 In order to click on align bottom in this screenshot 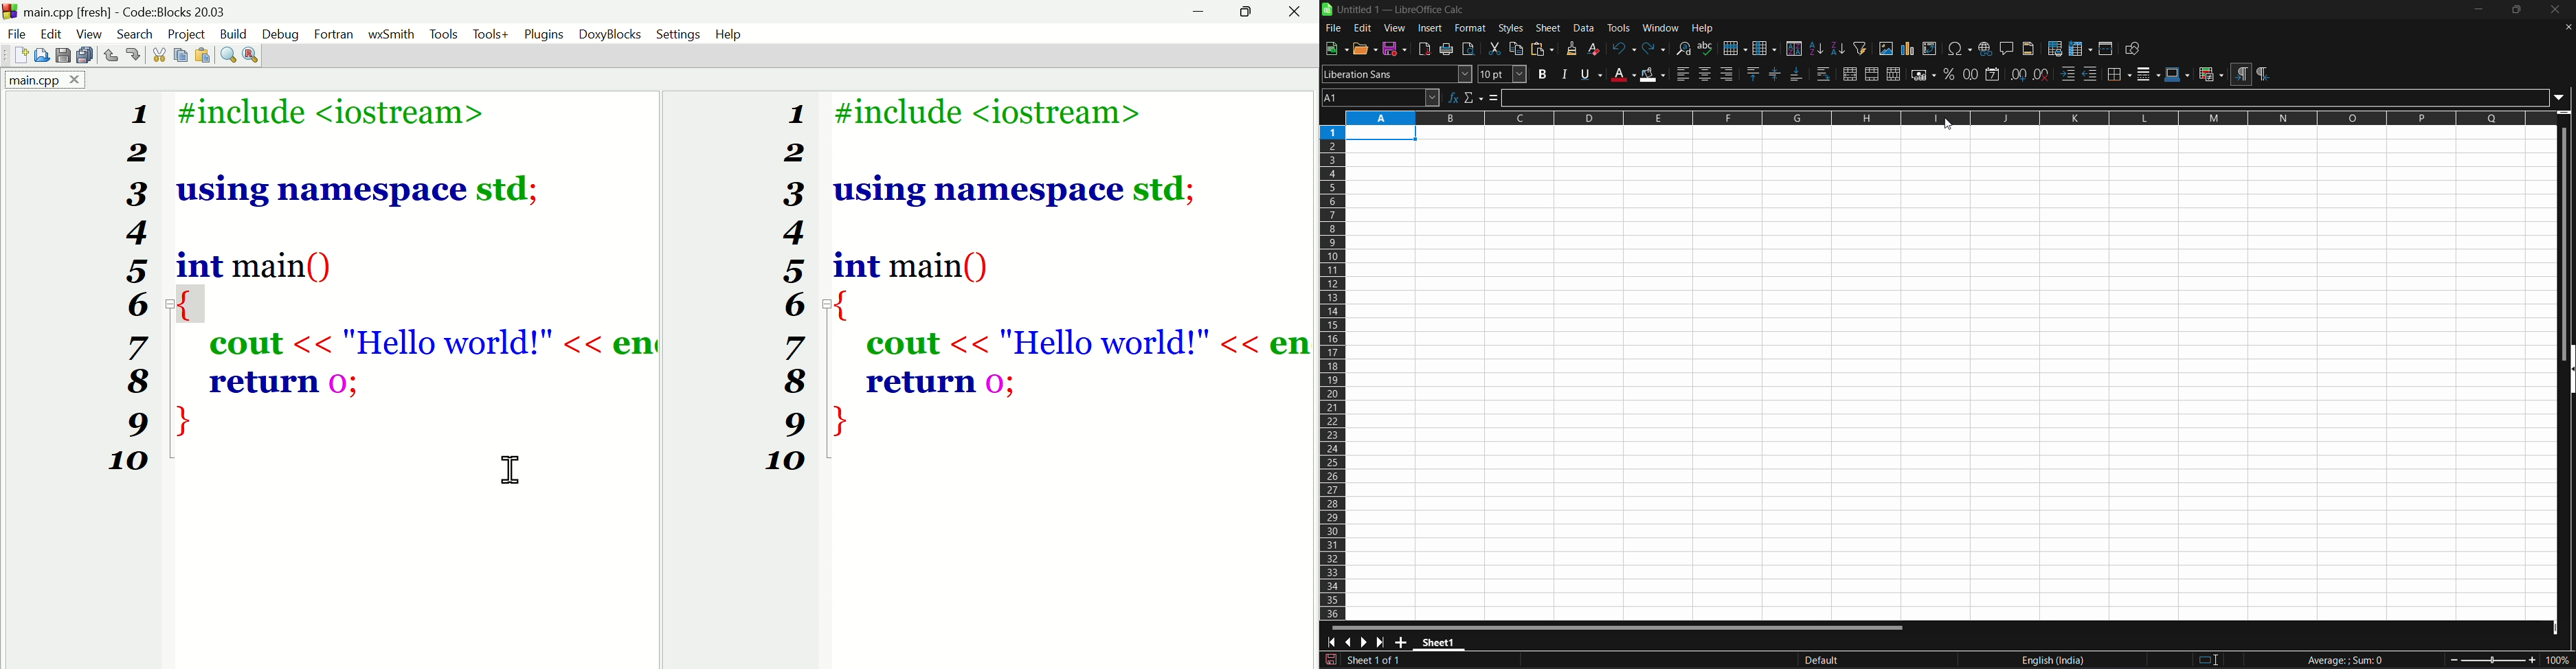, I will do `click(1799, 73)`.